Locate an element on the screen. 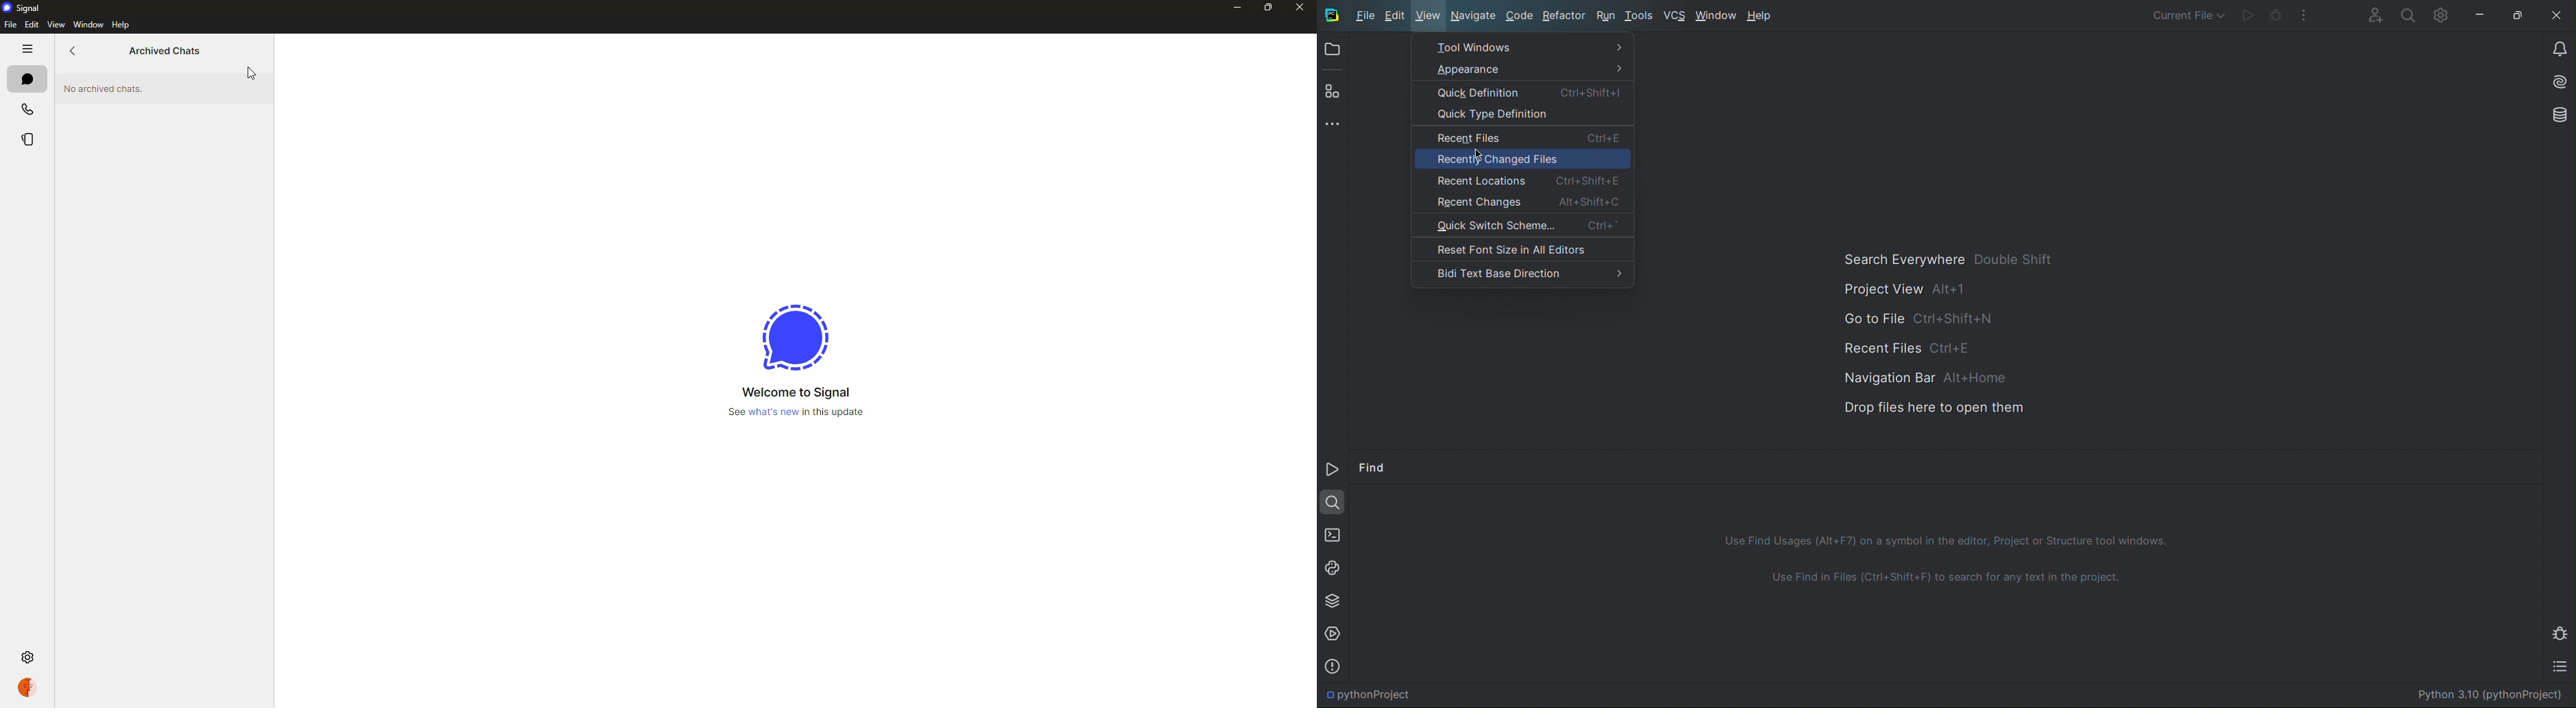 The width and height of the screenshot is (2576, 728). archived chats is located at coordinates (165, 49).